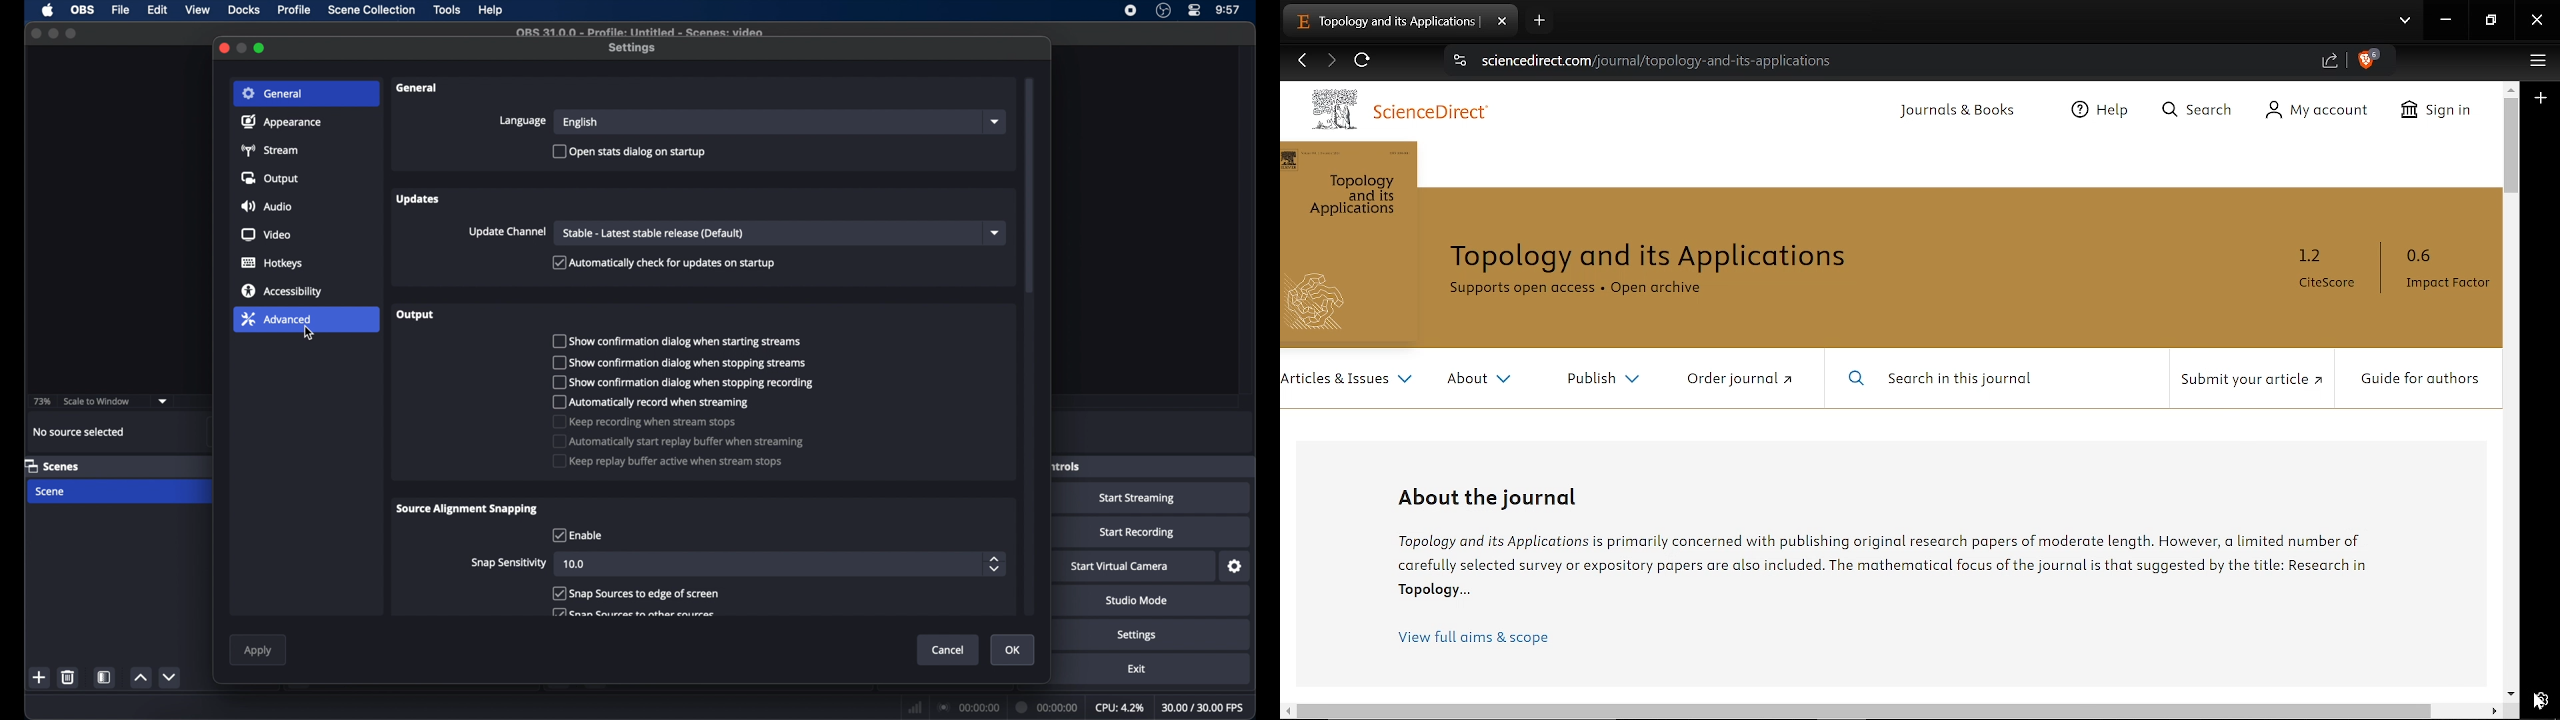 Image resolution: width=2576 pixels, height=728 pixels. What do you see at coordinates (1048, 709) in the screenshot?
I see `duration` at bounding box center [1048, 709].